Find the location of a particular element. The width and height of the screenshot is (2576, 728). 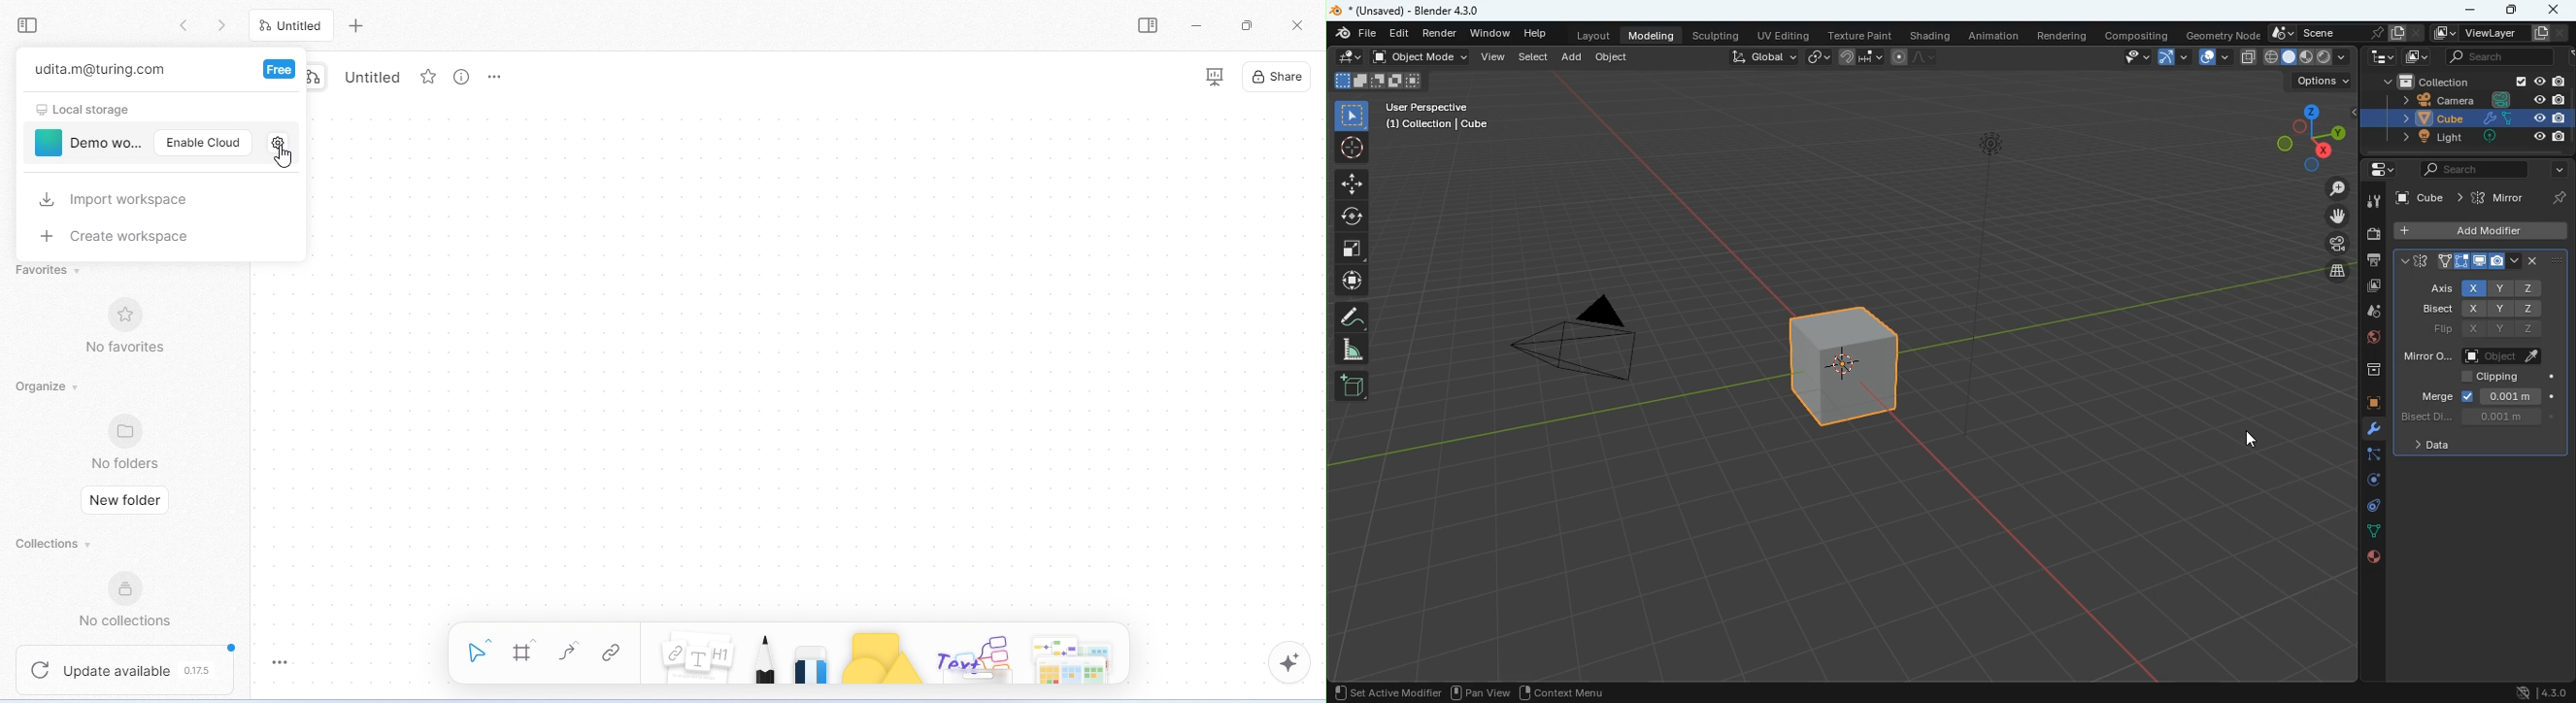

public is located at coordinates (2374, 557).